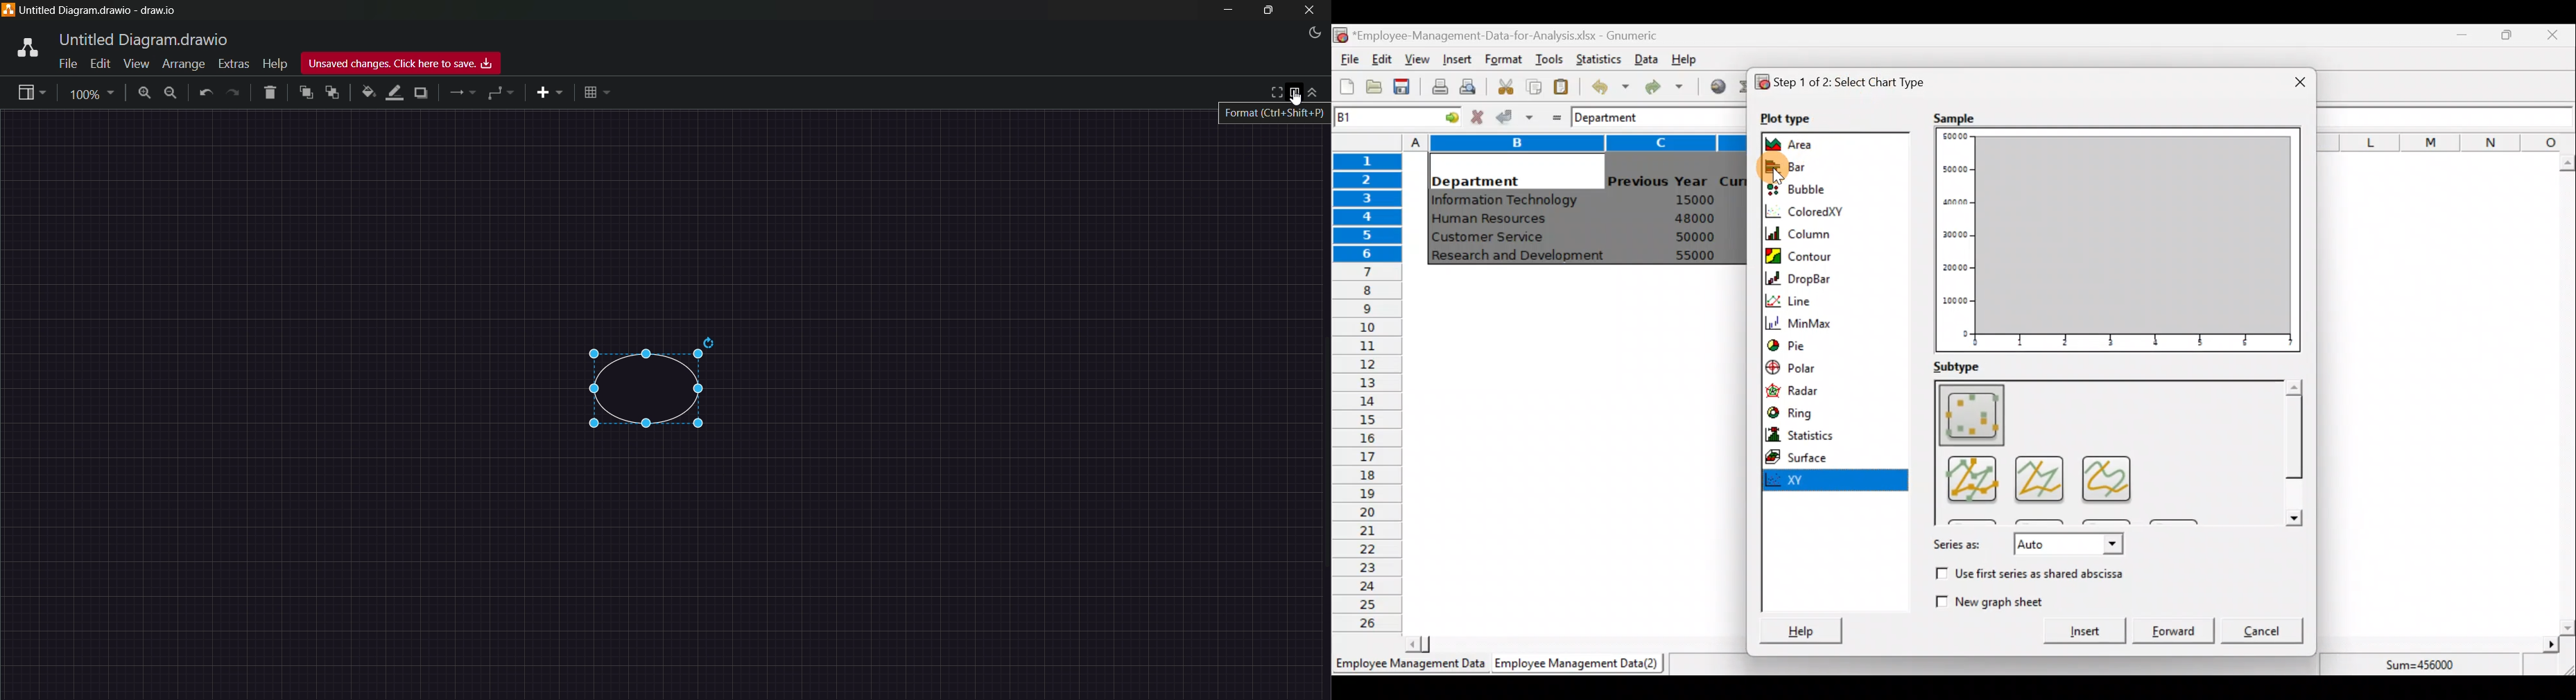 The image size is (2576, 700). Describe the element at coordinates (1553, 115) in the screenshot. I see `Enter formula` at that location.